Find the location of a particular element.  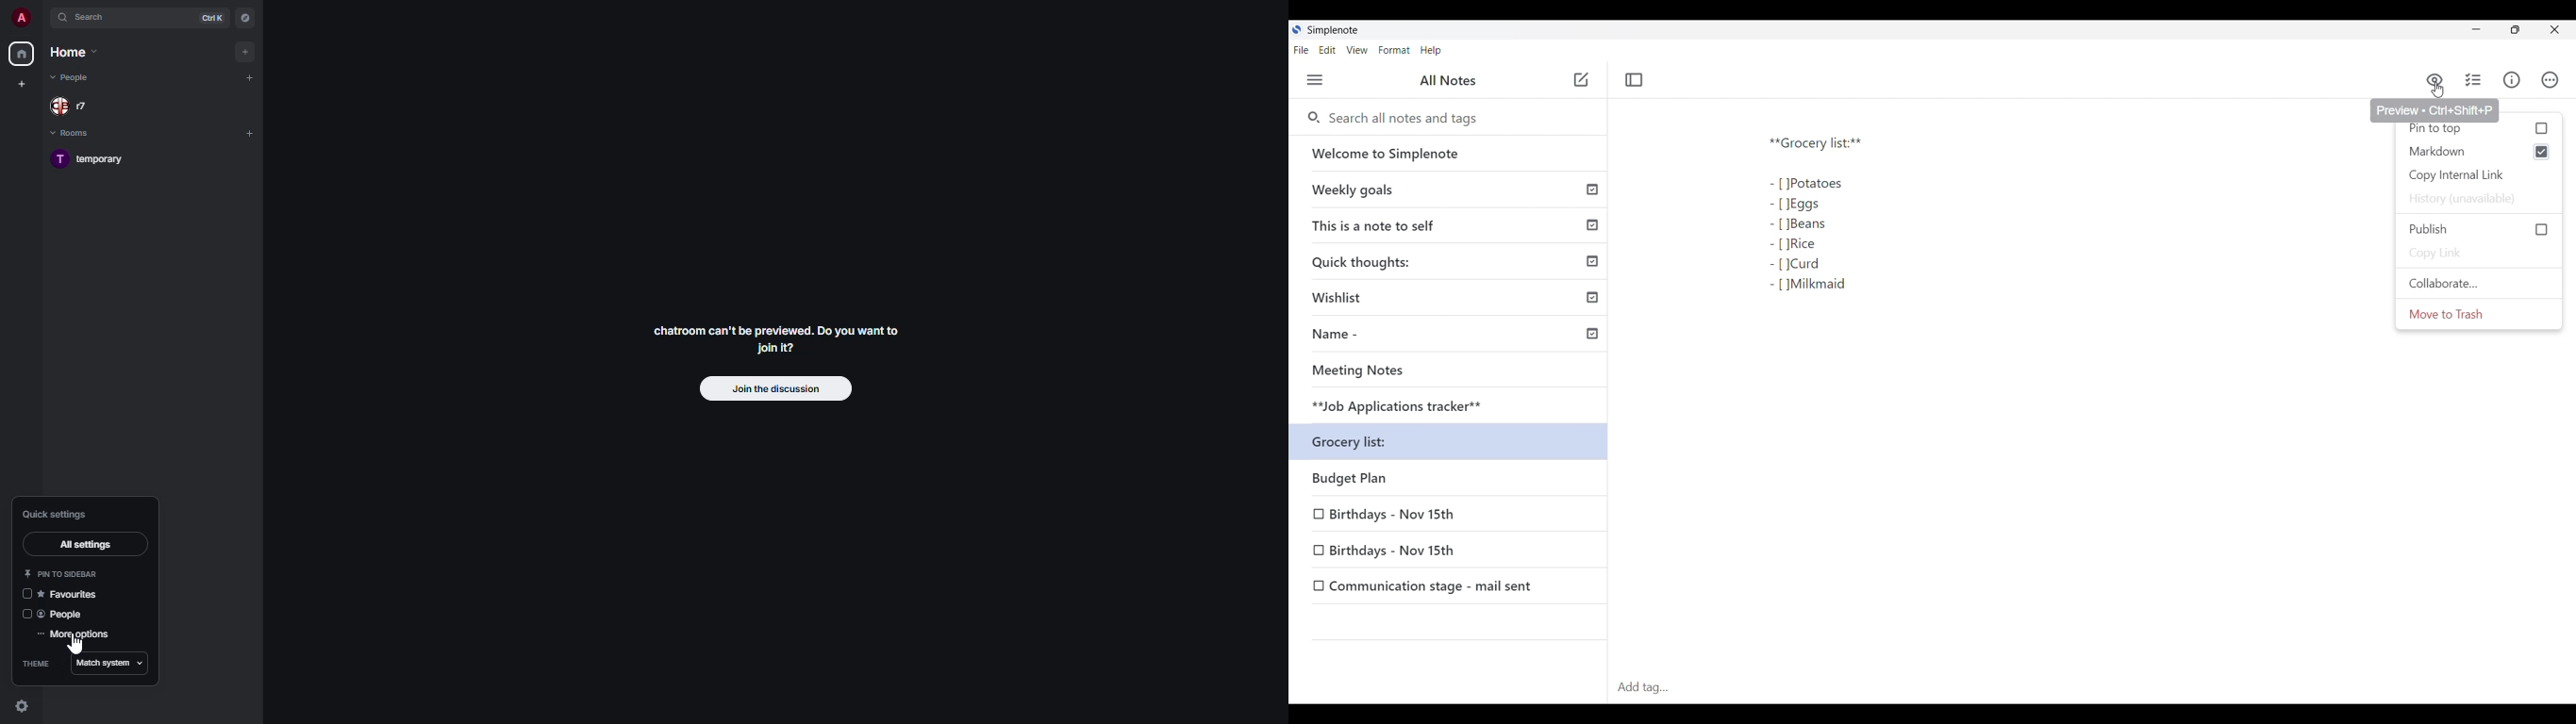

History (unavailable) is located at coordinates (2478, 199).